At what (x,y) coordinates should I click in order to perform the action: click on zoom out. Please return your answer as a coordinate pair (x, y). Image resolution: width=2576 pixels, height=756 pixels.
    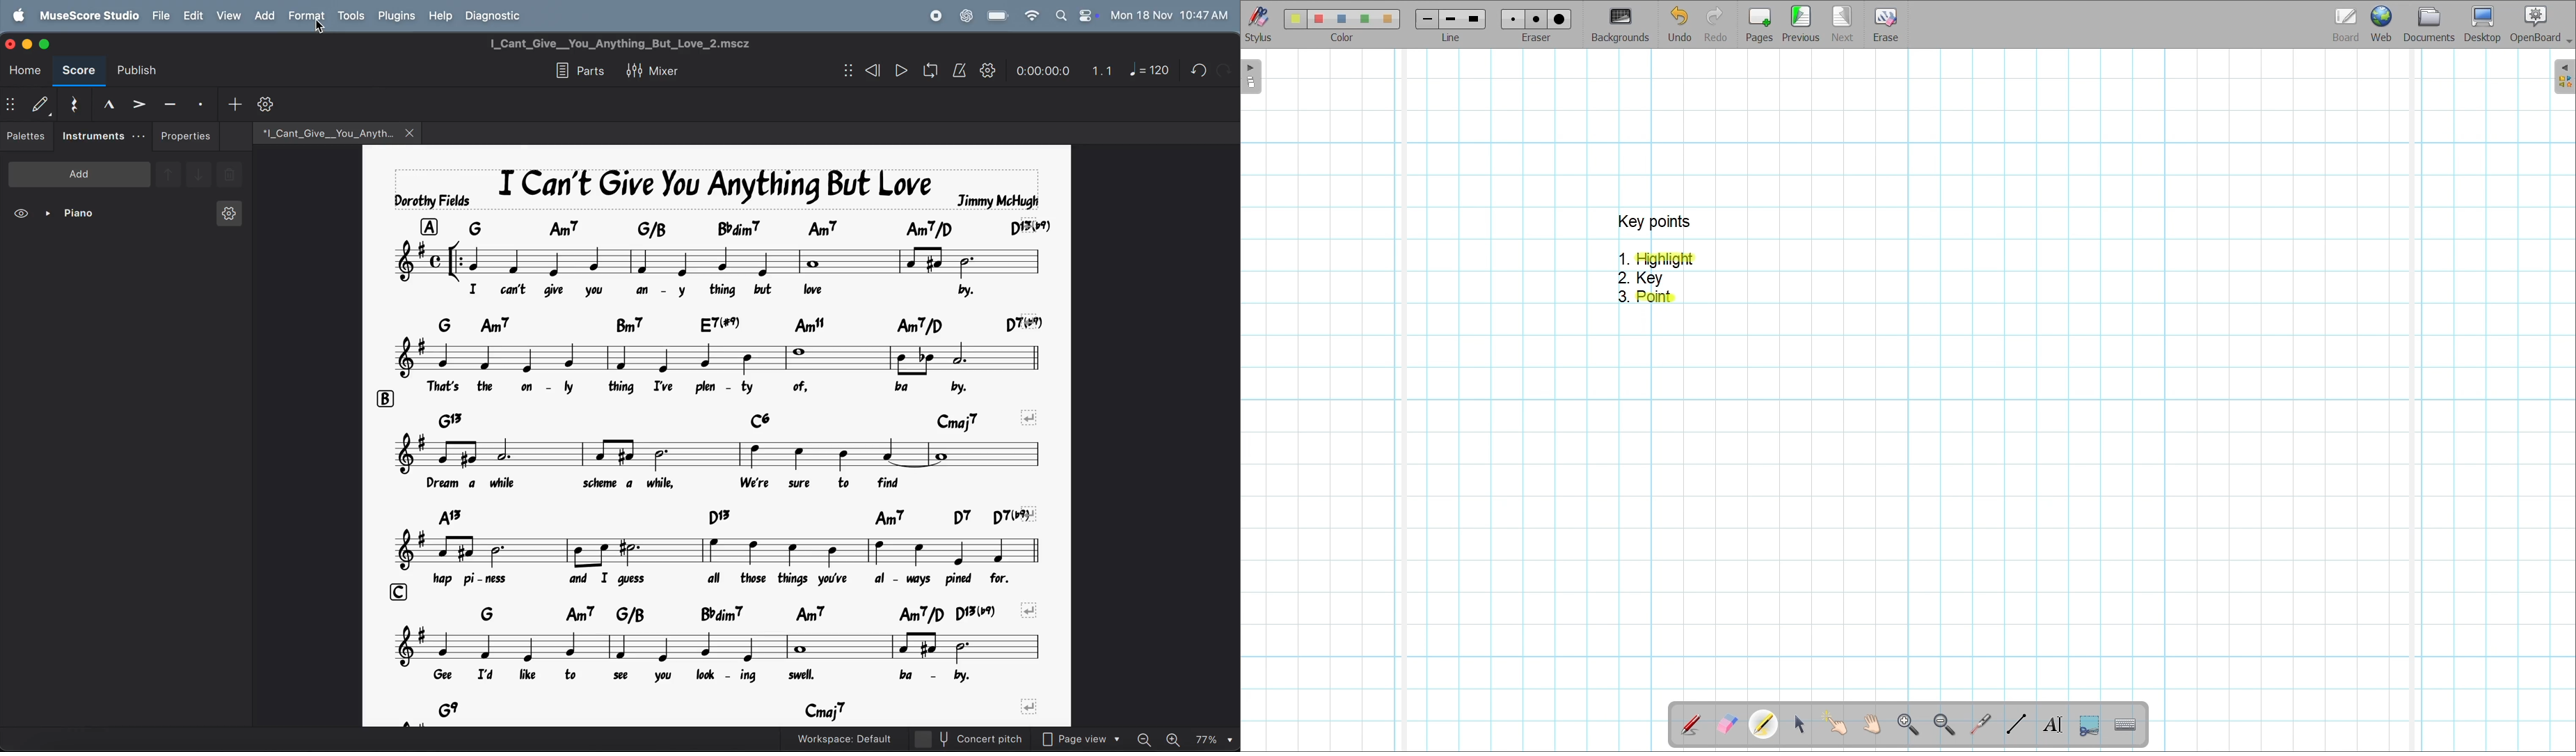
    Looking at the image, I should click on (1149, 736).